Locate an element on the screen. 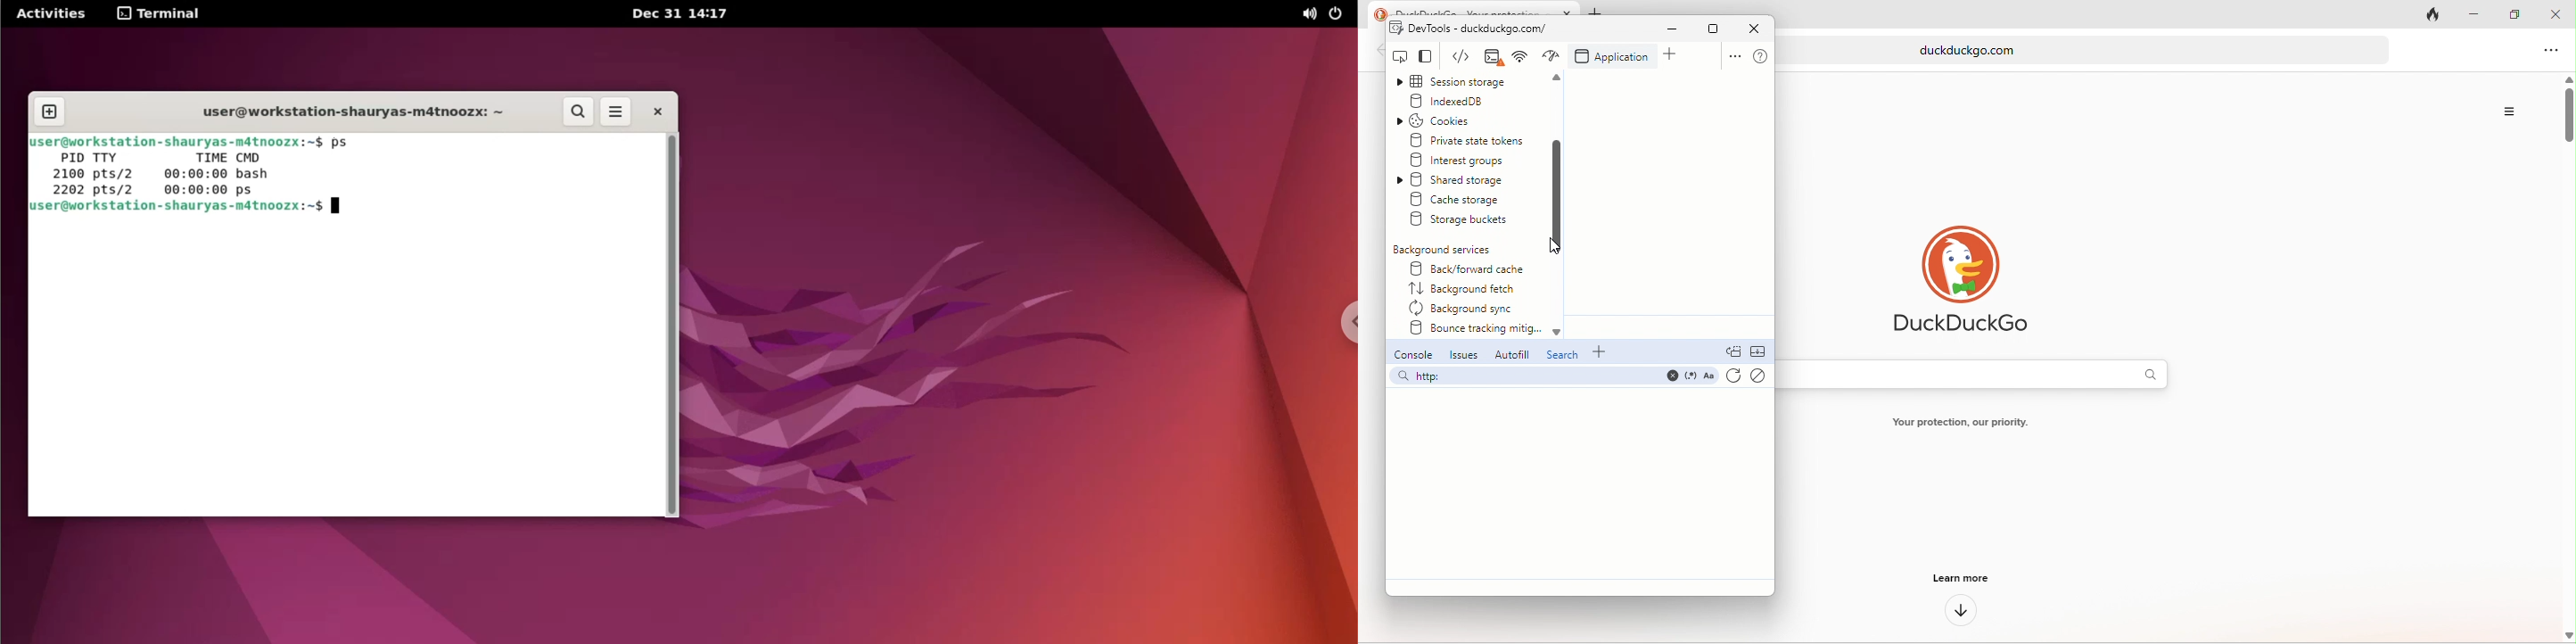 The image size is (2576, 644). inspect is located at coordinates (1400, 57).